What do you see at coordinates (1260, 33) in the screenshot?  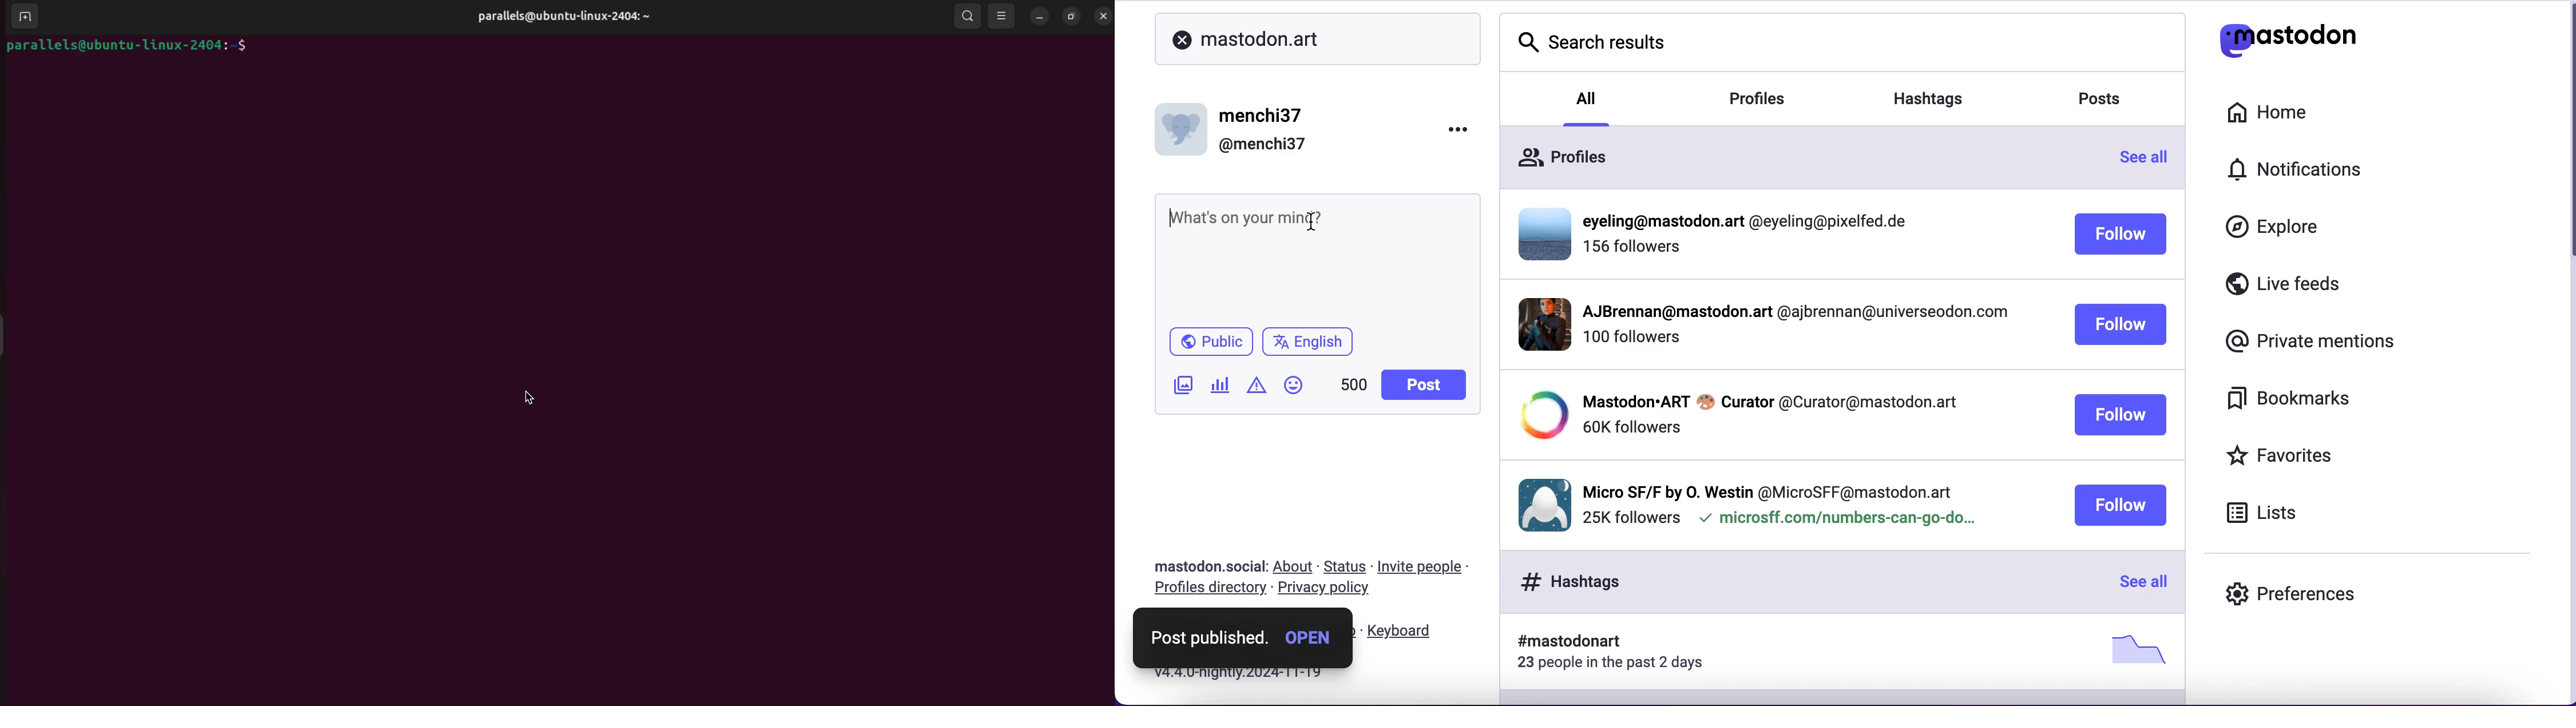 I see `mastodon.art` at bounding box center [1260, 33].